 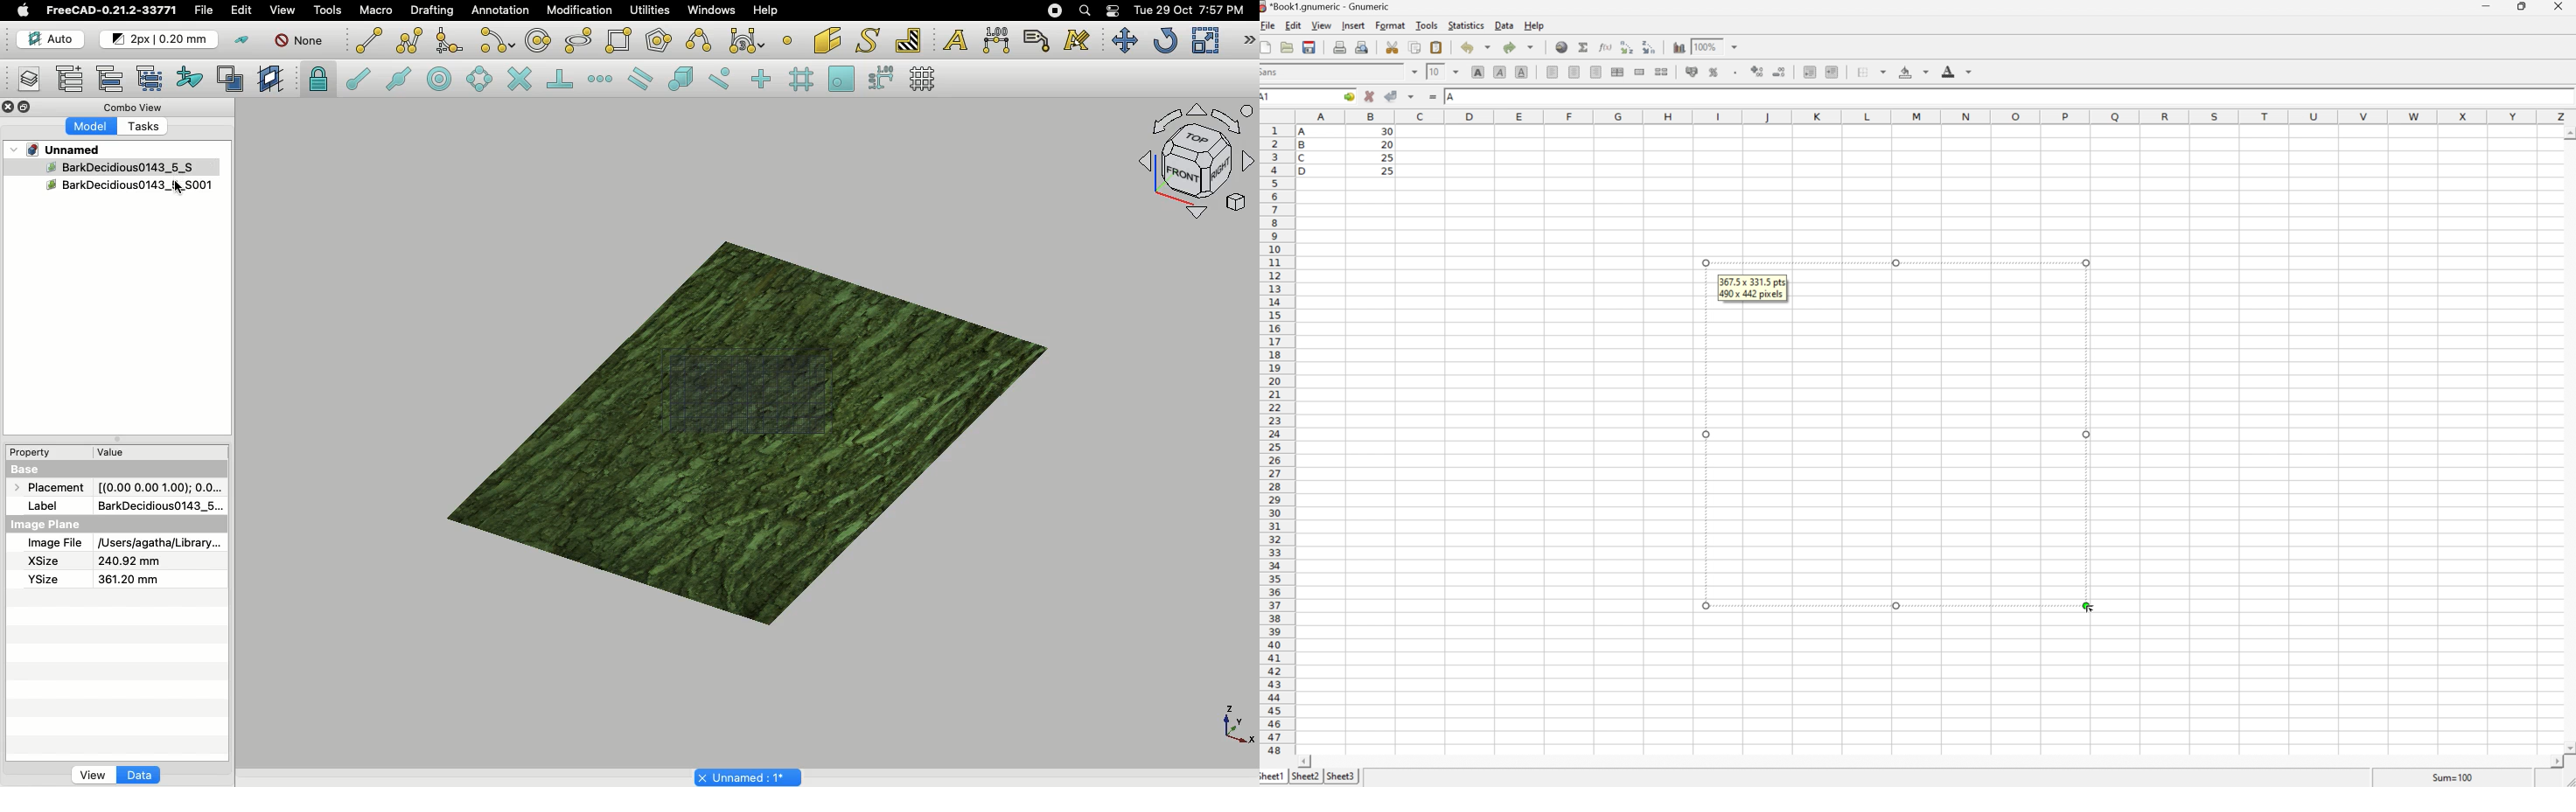 What do you see at coordinates (52, 489) in the screenshot?
I see `Placement` at bounding box center [52, 489].